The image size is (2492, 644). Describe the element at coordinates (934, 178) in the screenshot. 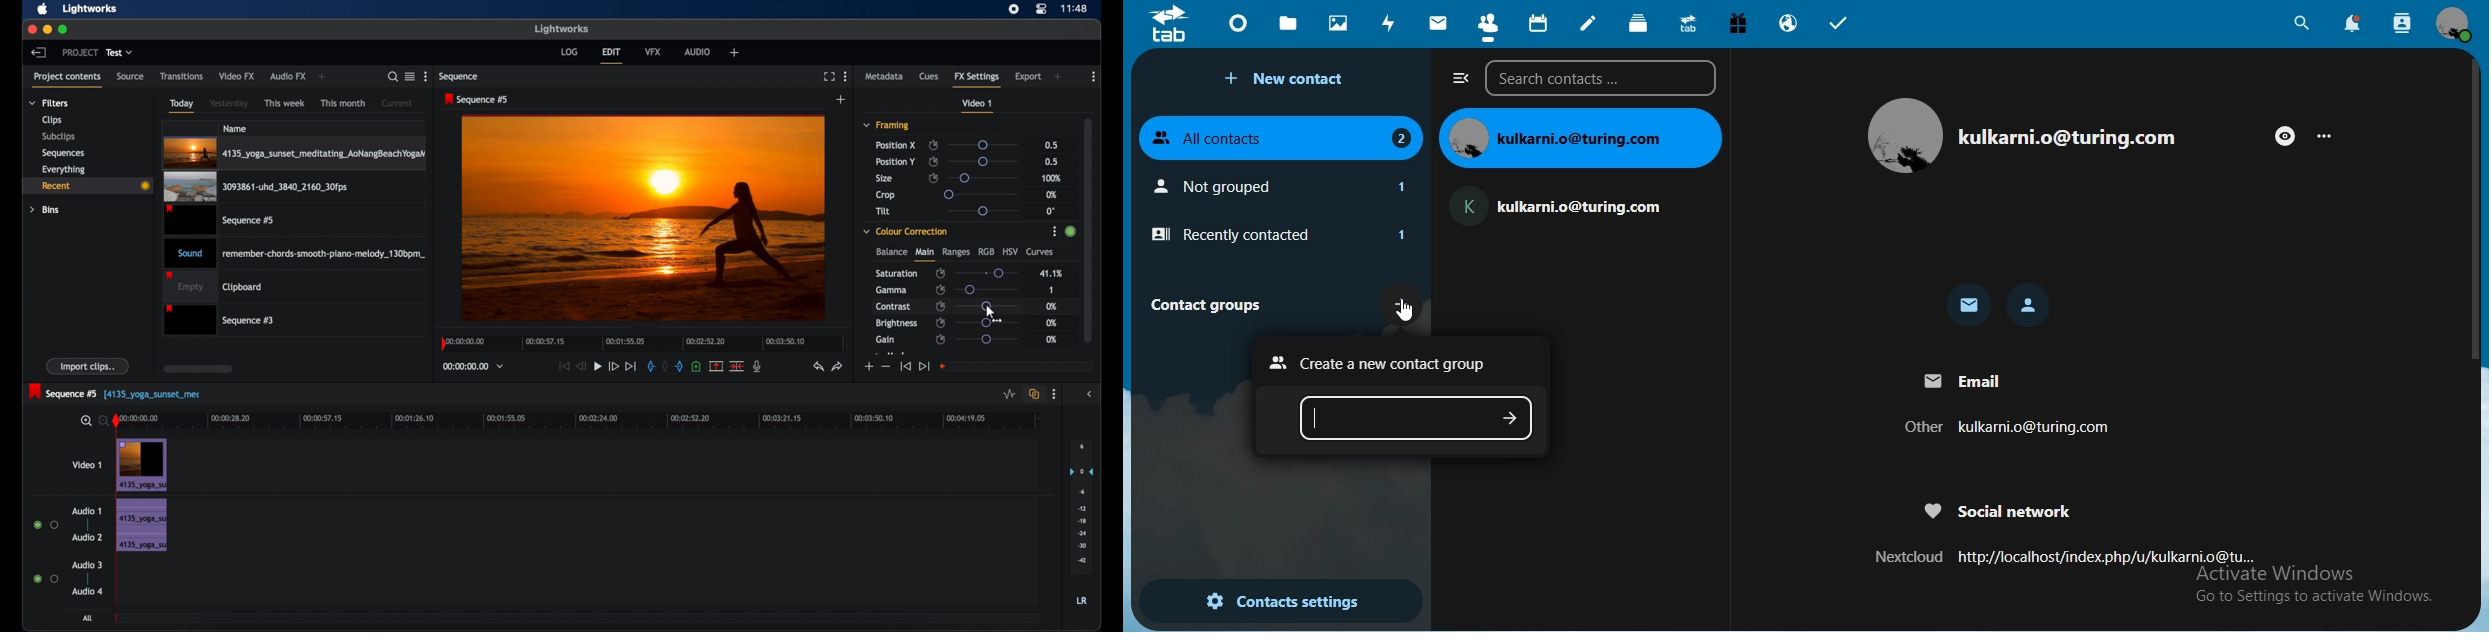

I see `enable/disable keyframes` at that location.